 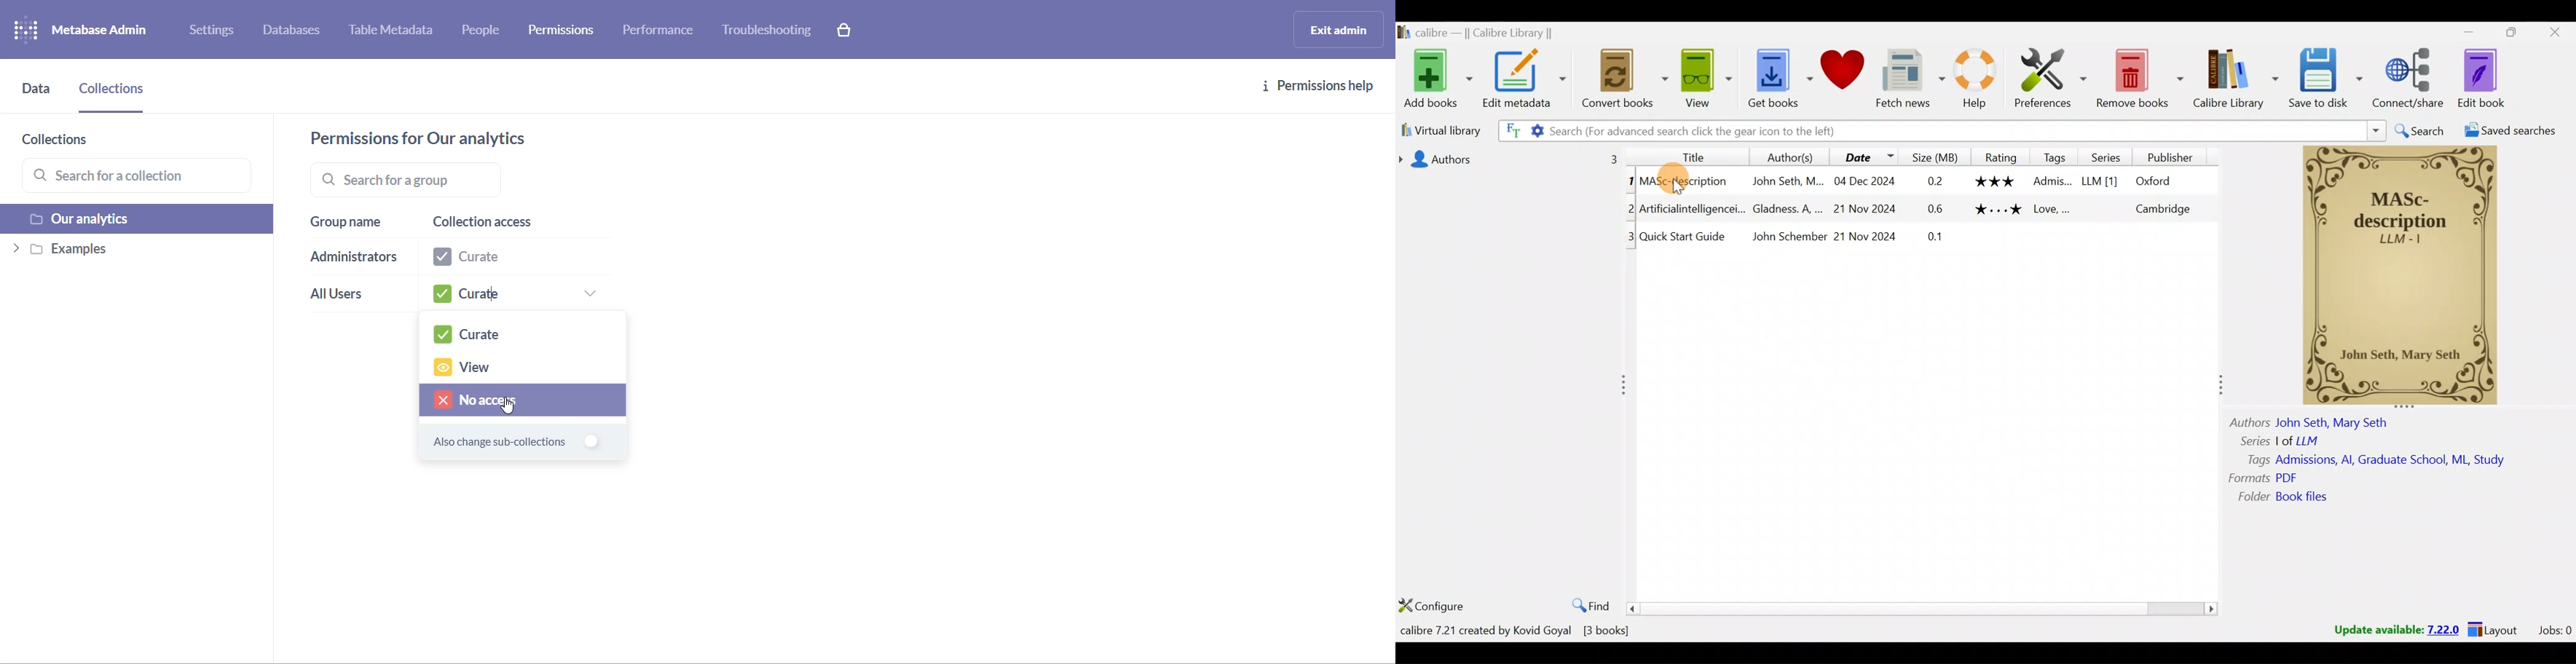 What do you see at coordinates (2250, 424) in the screenshot?
I see `` at bounding box center [2250, 424].